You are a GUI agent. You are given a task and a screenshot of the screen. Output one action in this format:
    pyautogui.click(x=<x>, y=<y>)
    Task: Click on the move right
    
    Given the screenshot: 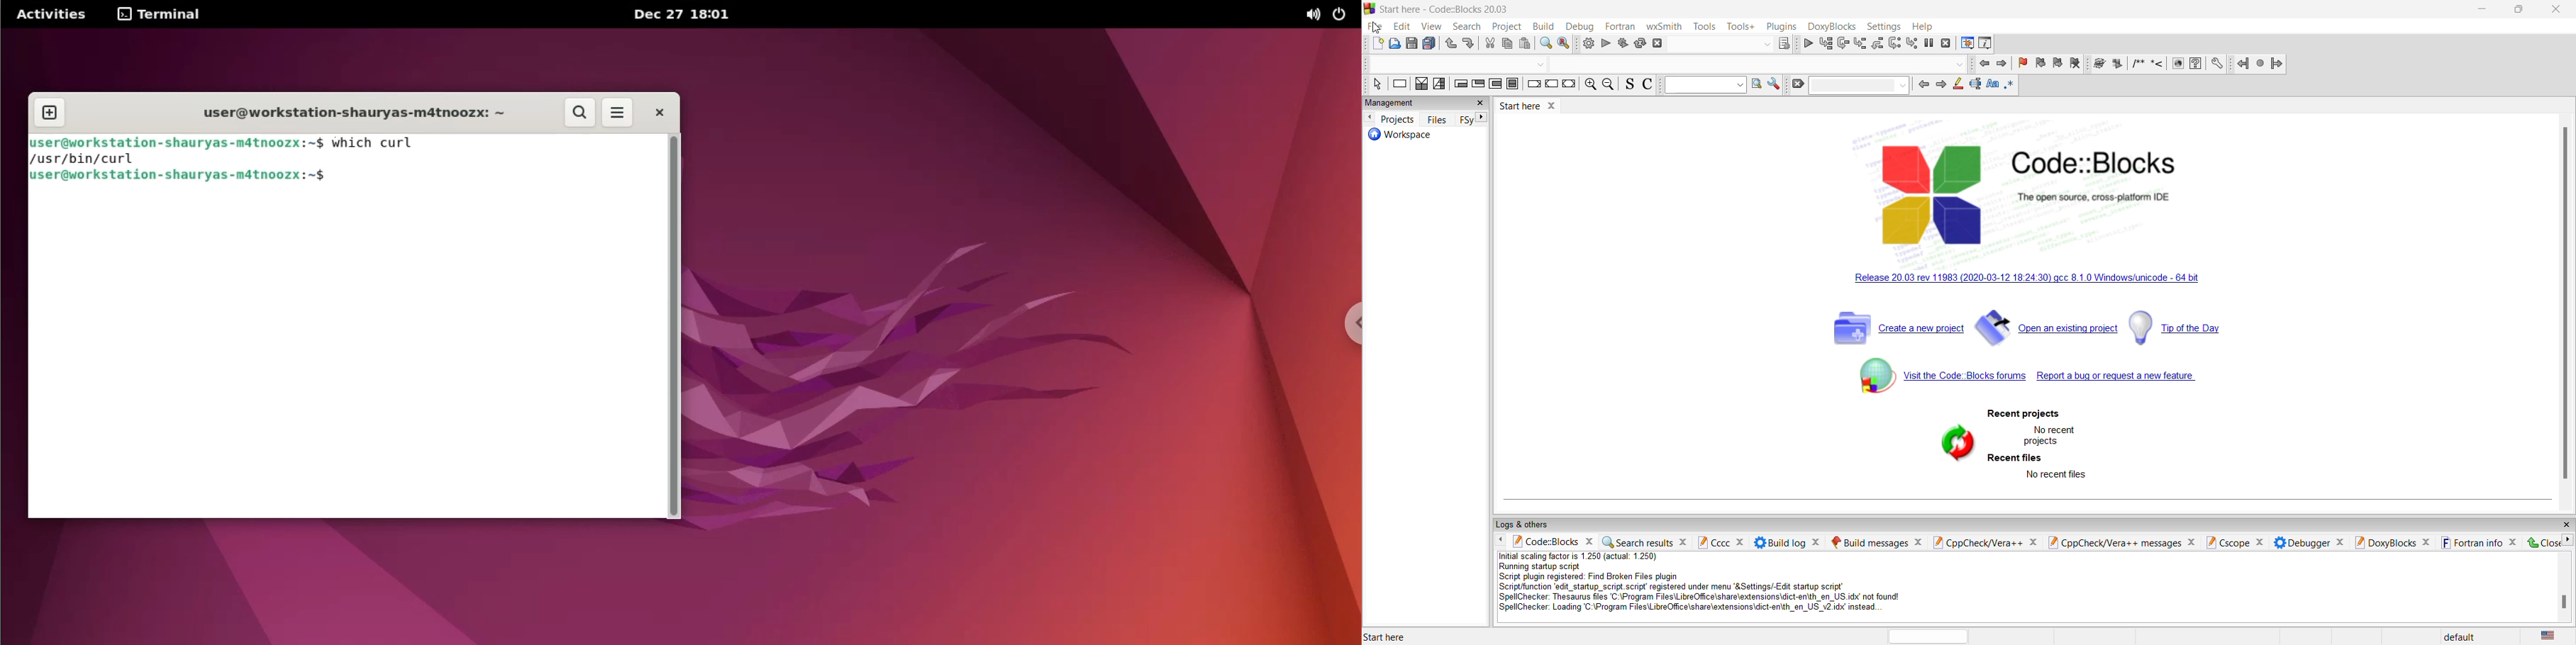 What is the action you would take?
    pyautogui.click(x=1482, y=117)
    